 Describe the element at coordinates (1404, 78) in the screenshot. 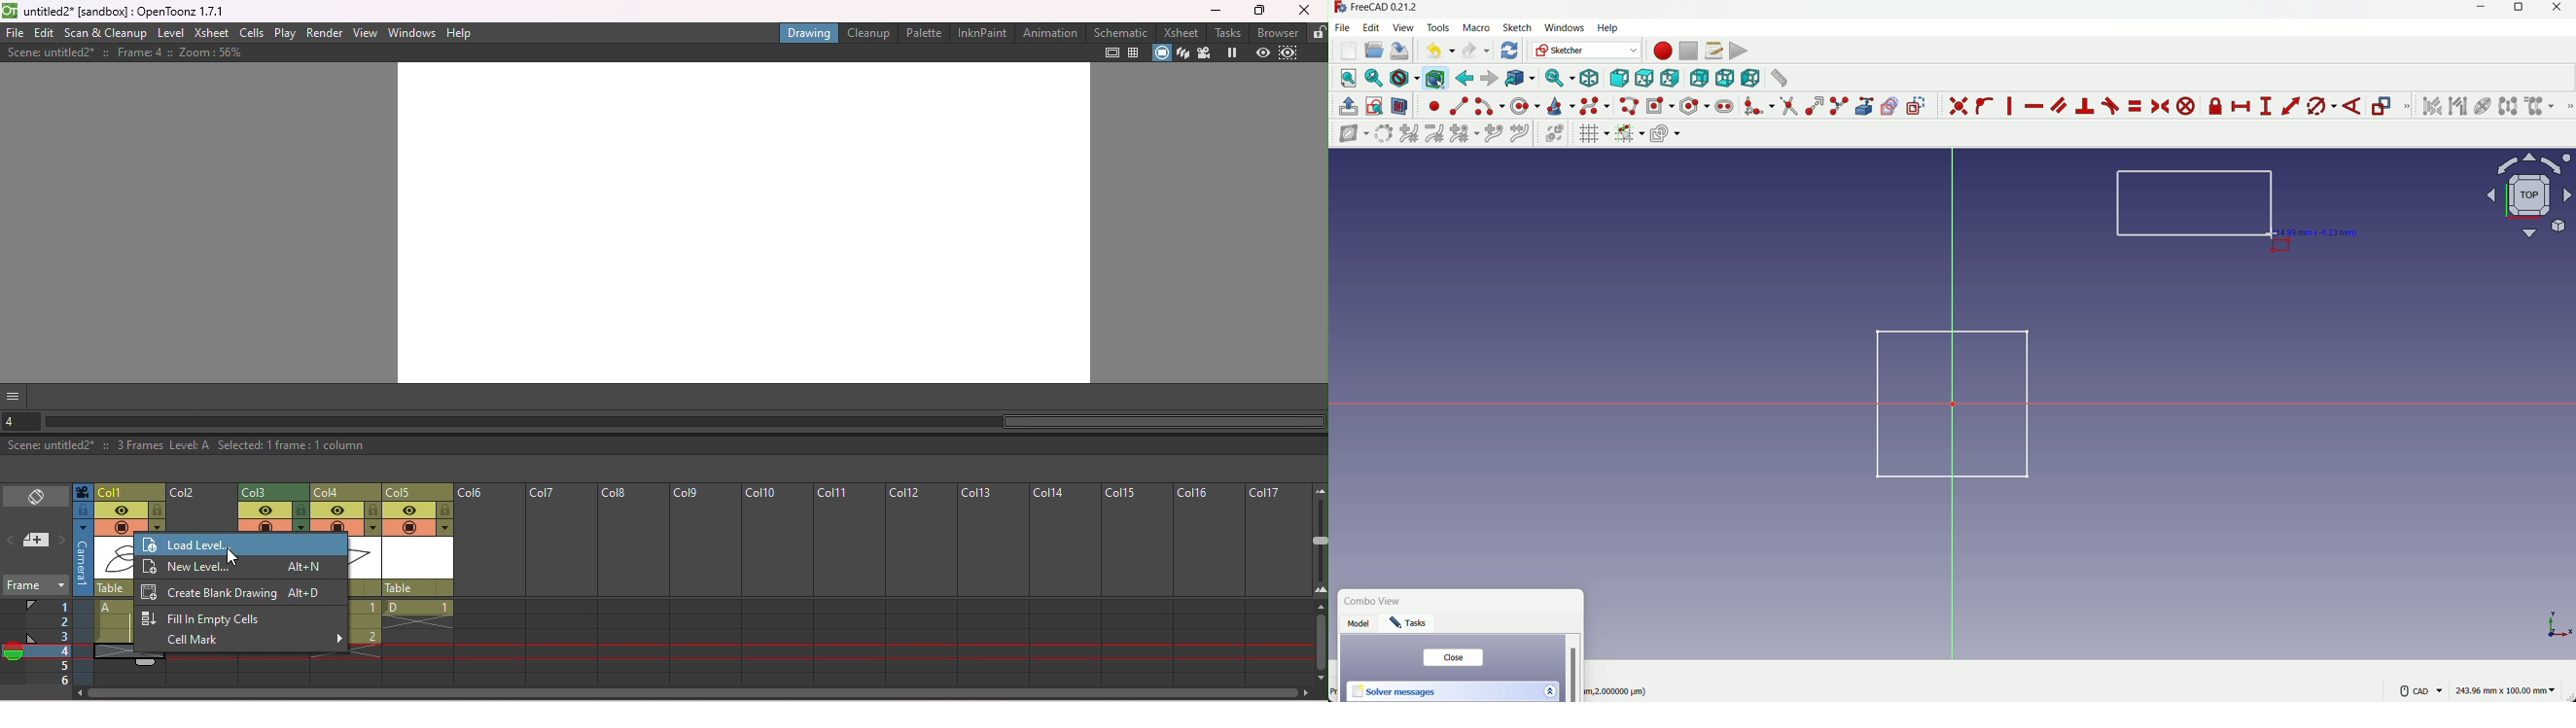

I see `draw styles` at that location.